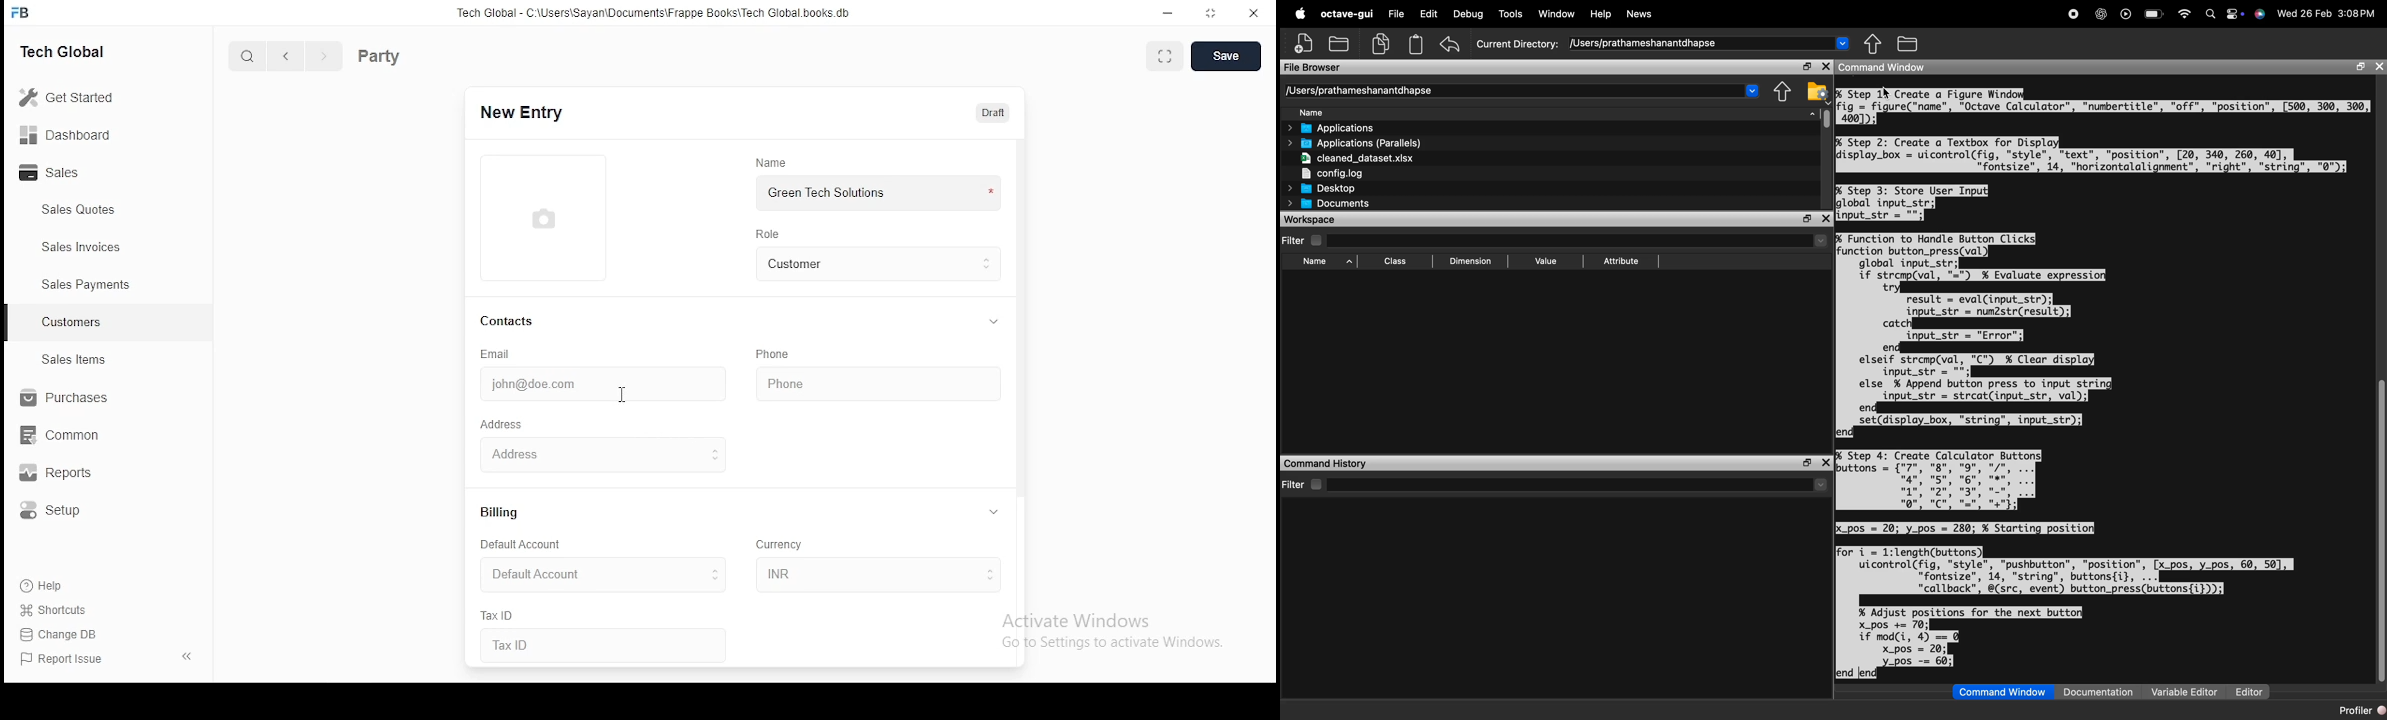 Image resolution: width=2408 pixels, height=728 pixels. I want to click on next, so click(328, 56).